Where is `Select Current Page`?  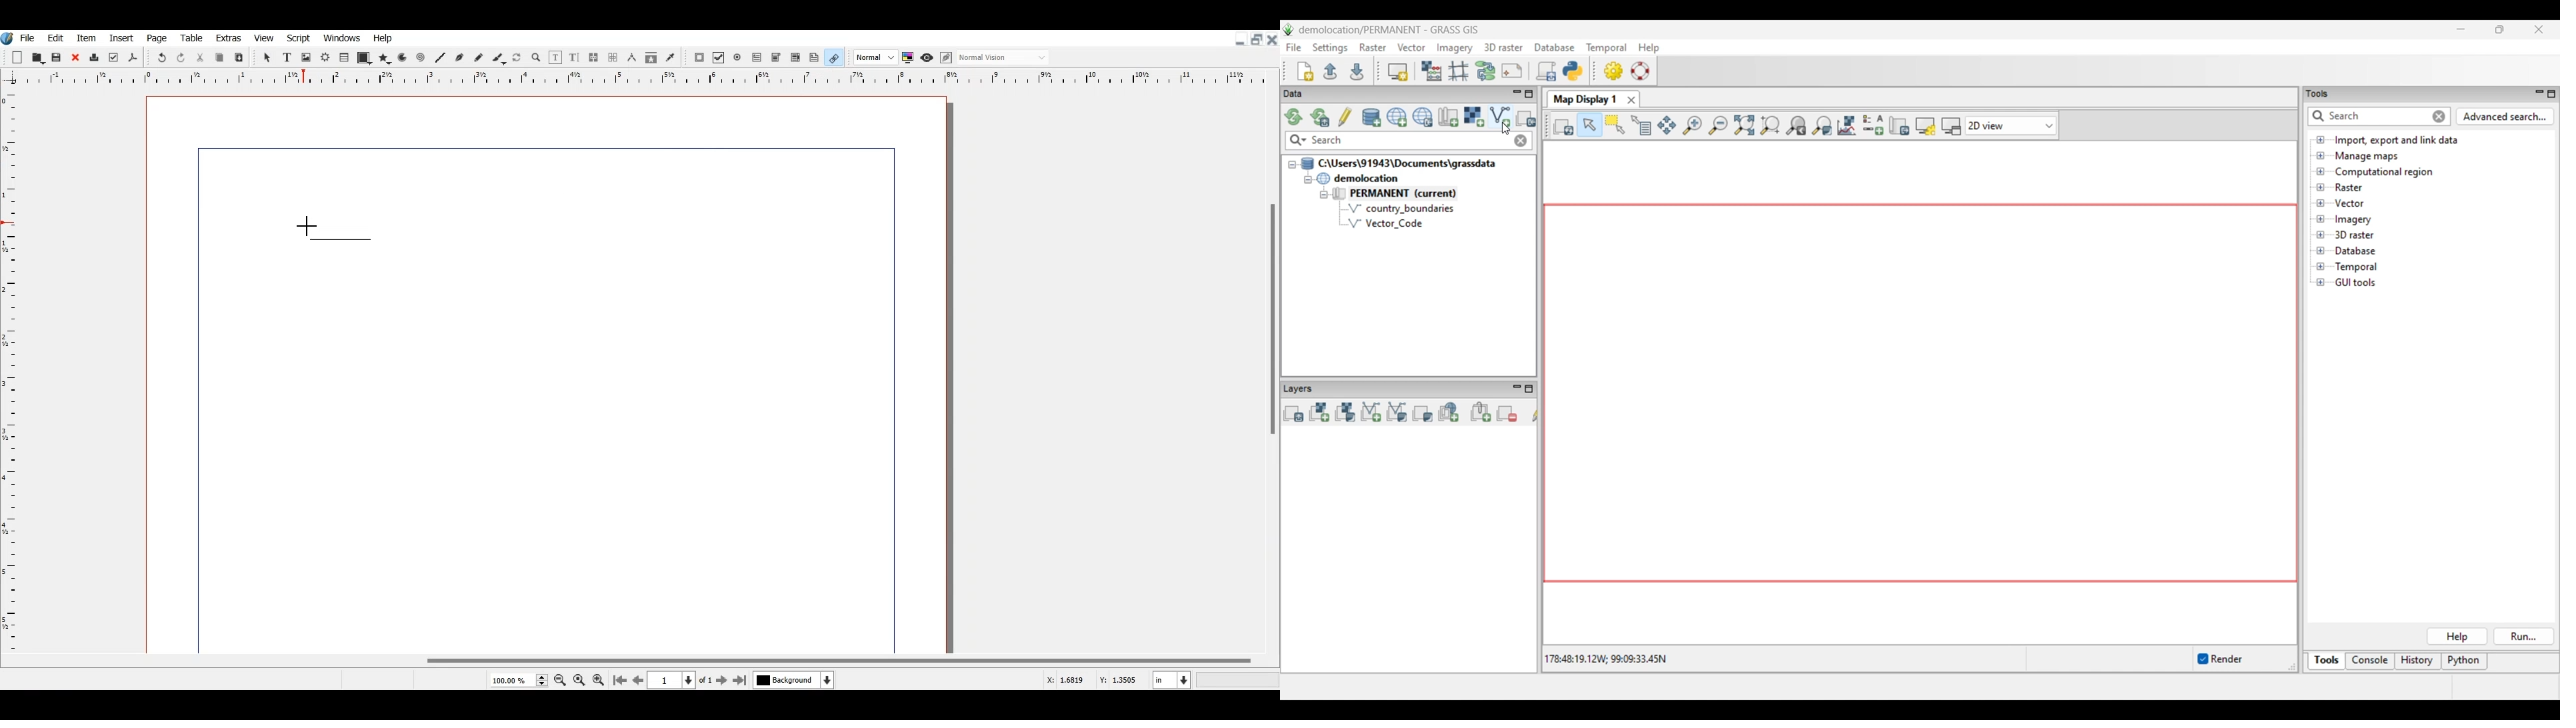
Select Current Page is located at coordinates (518, 680).